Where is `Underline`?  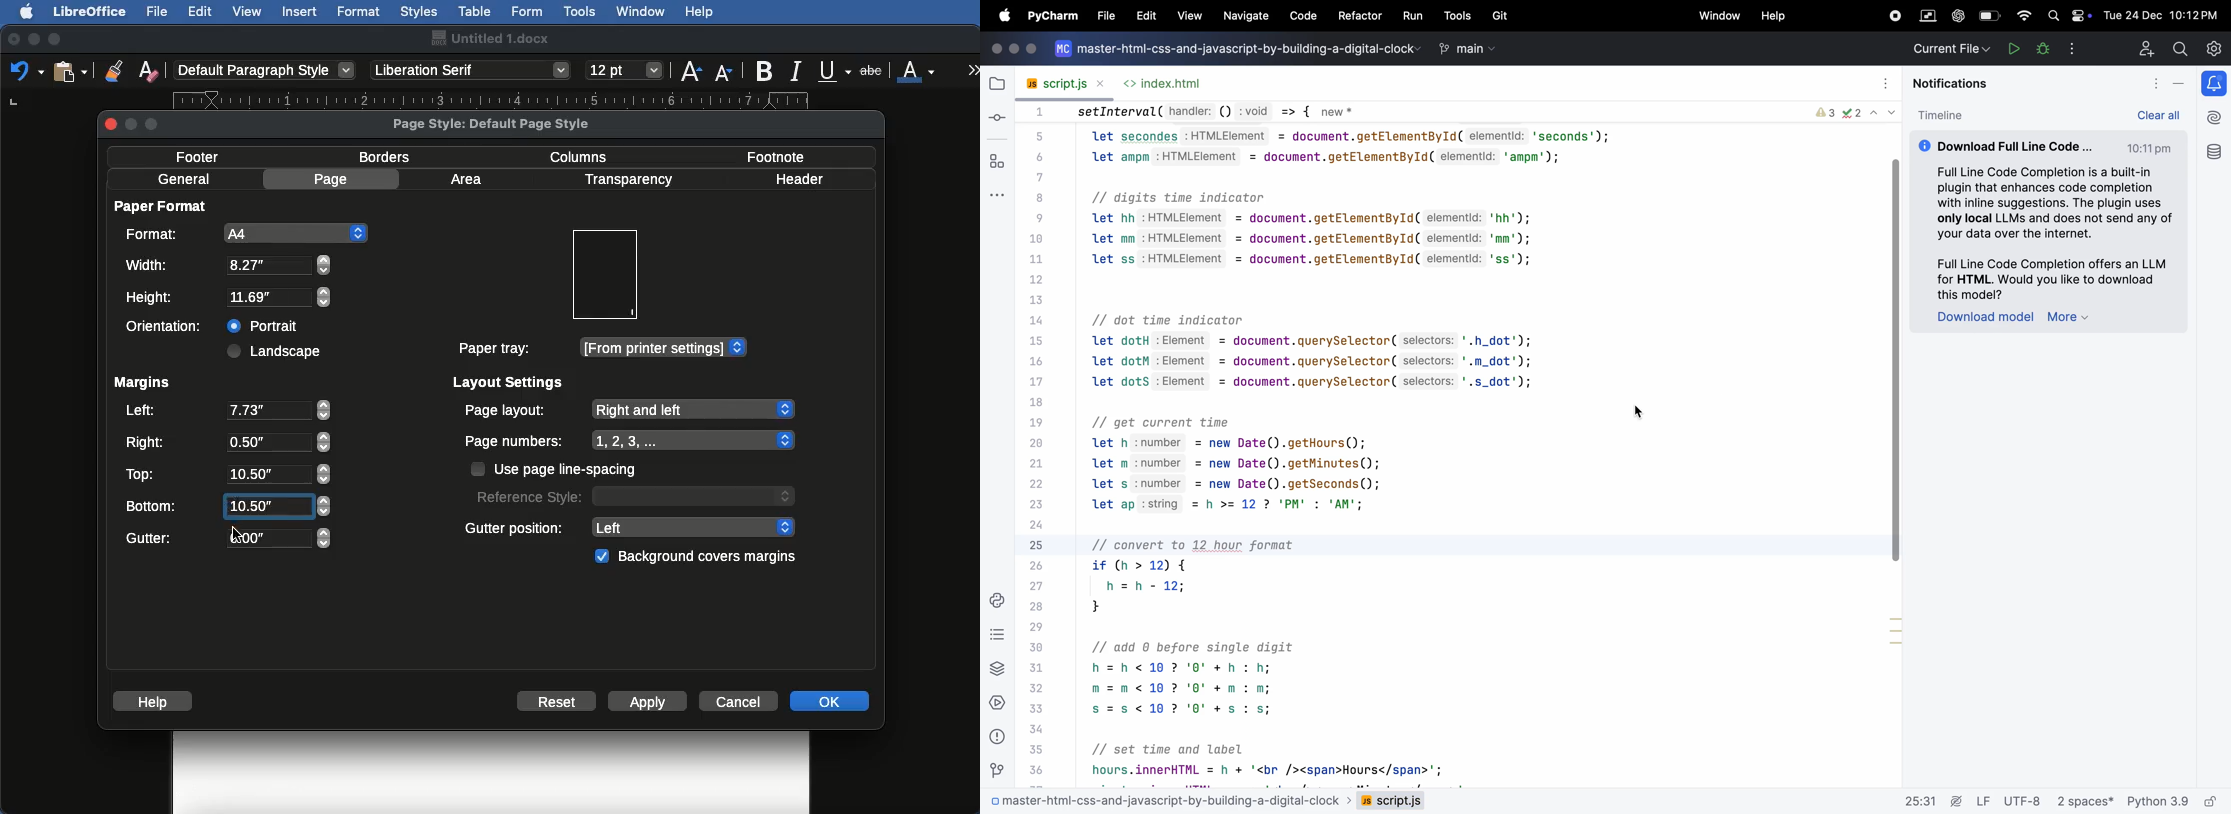
Underline is located at coordinates (836, 72).